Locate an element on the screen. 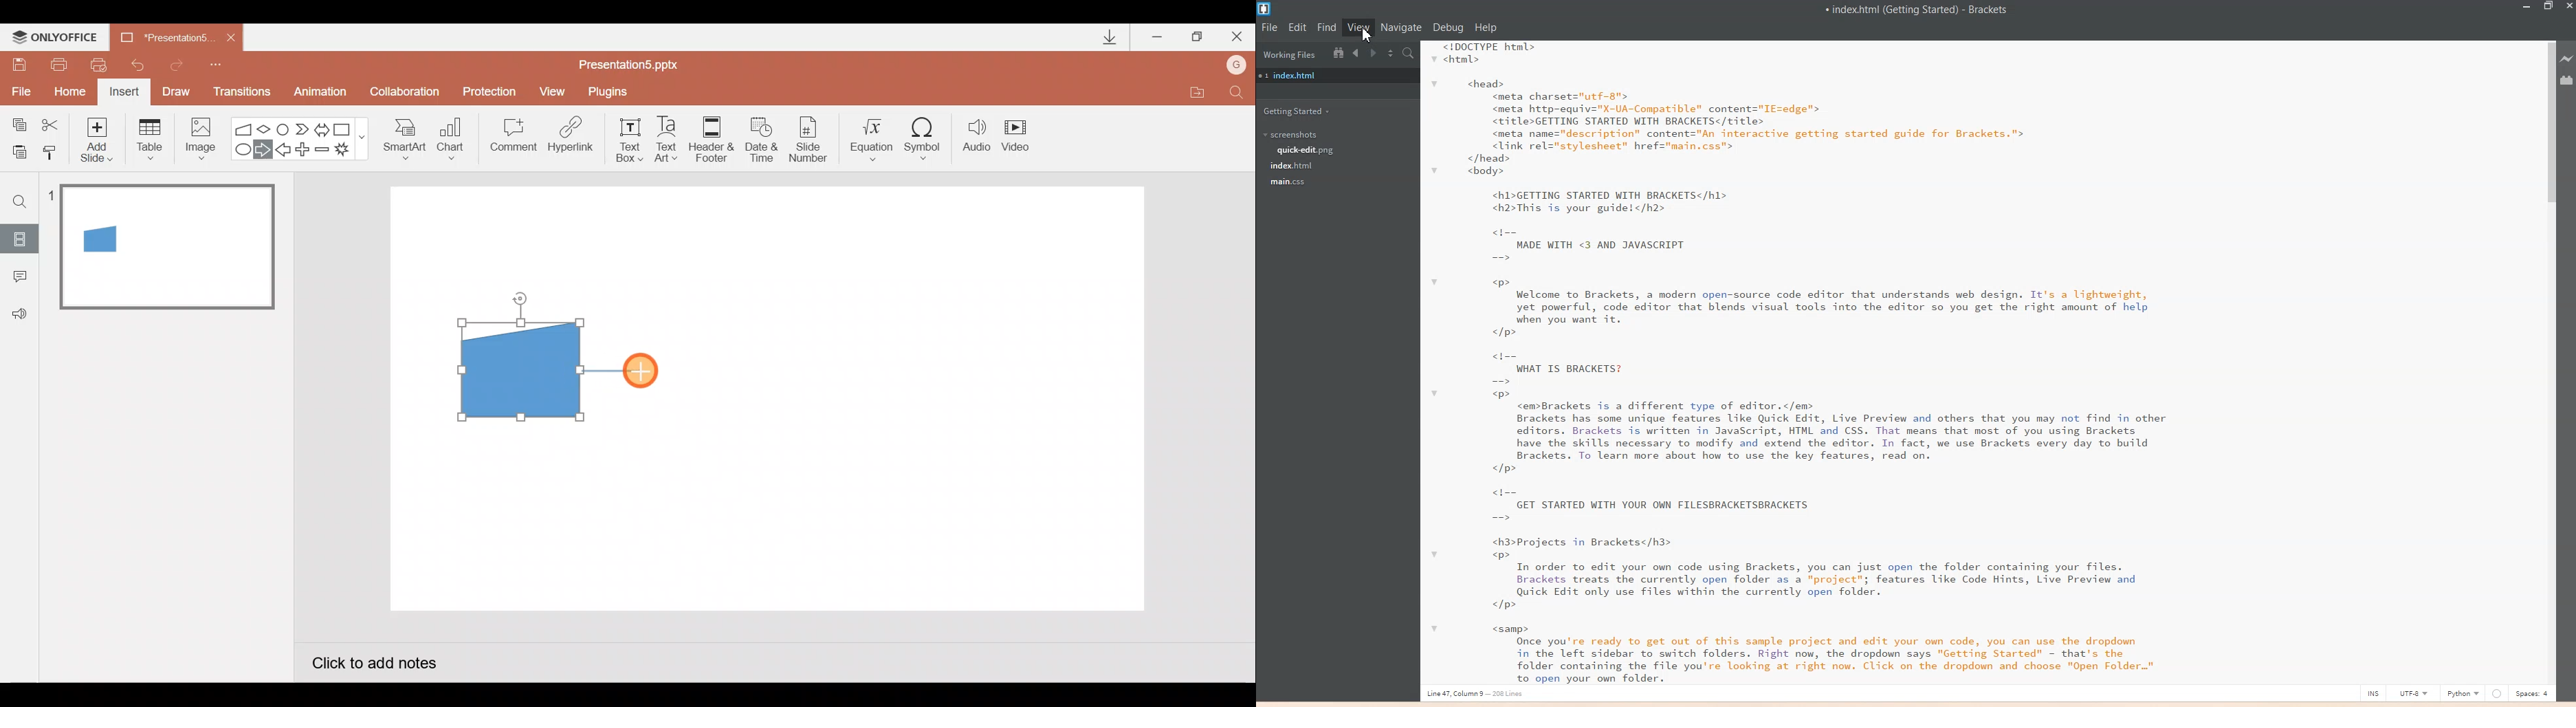  INS is located at coordinates (2373, 693).